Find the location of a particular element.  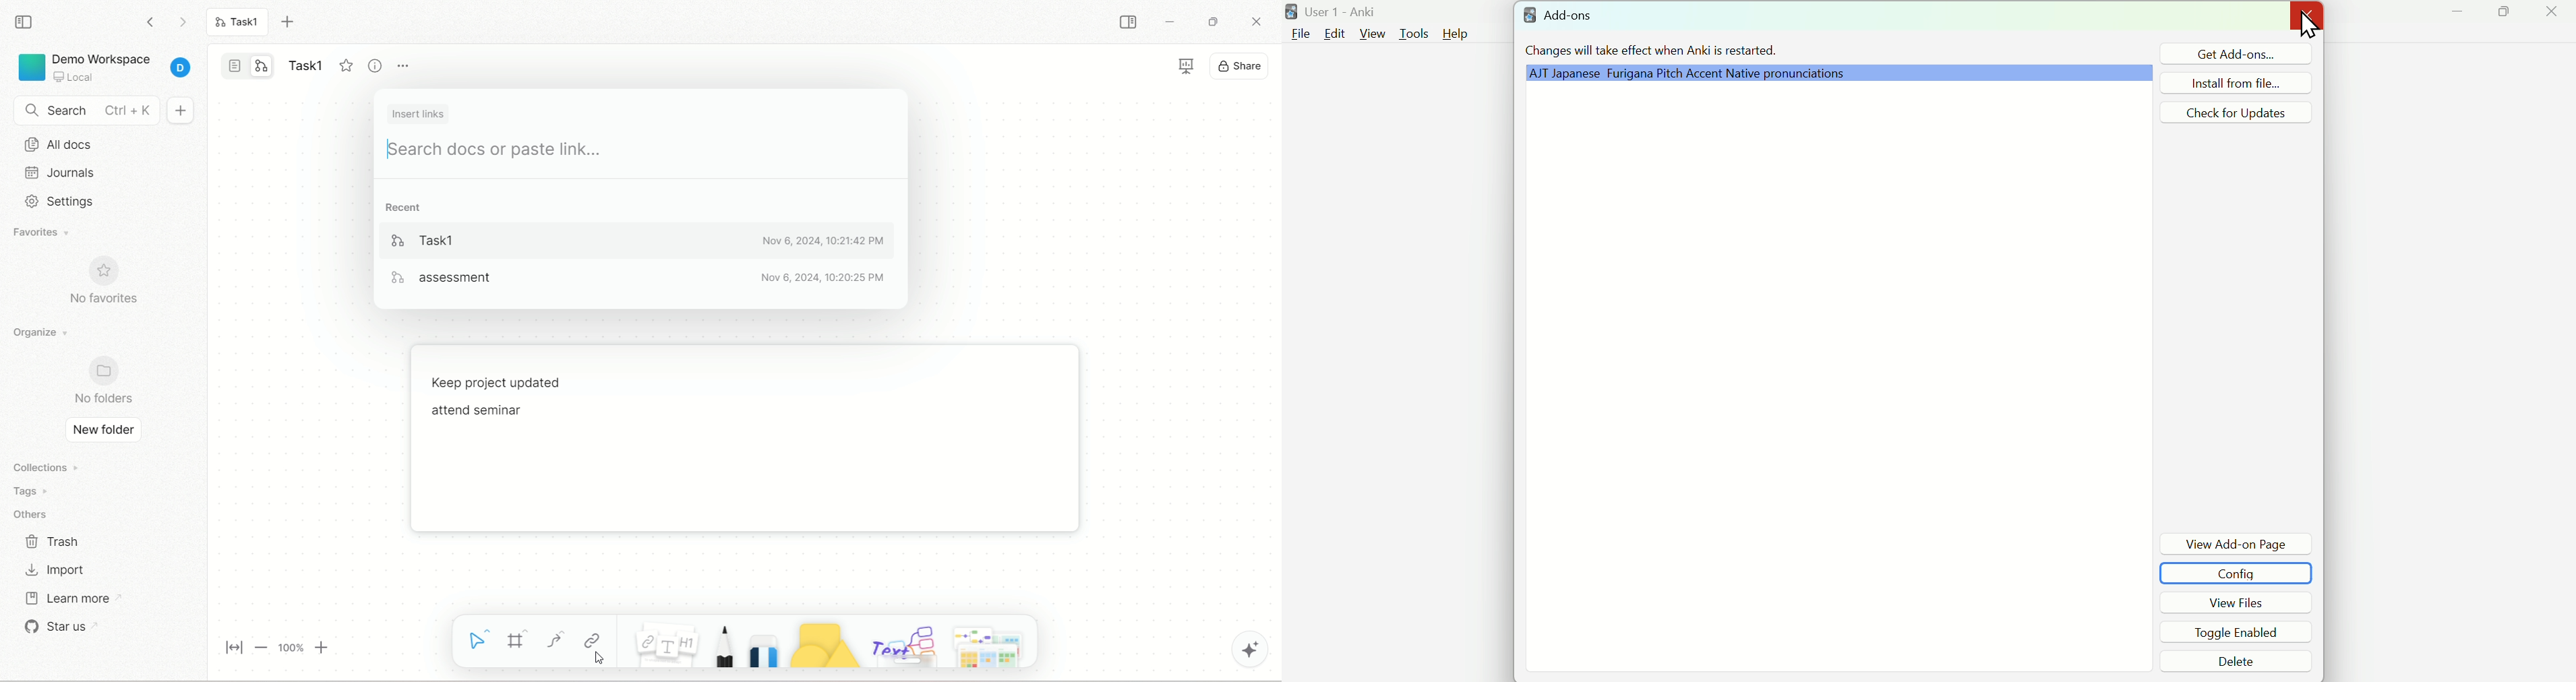

Tools is located at coordinates (1413, 34).